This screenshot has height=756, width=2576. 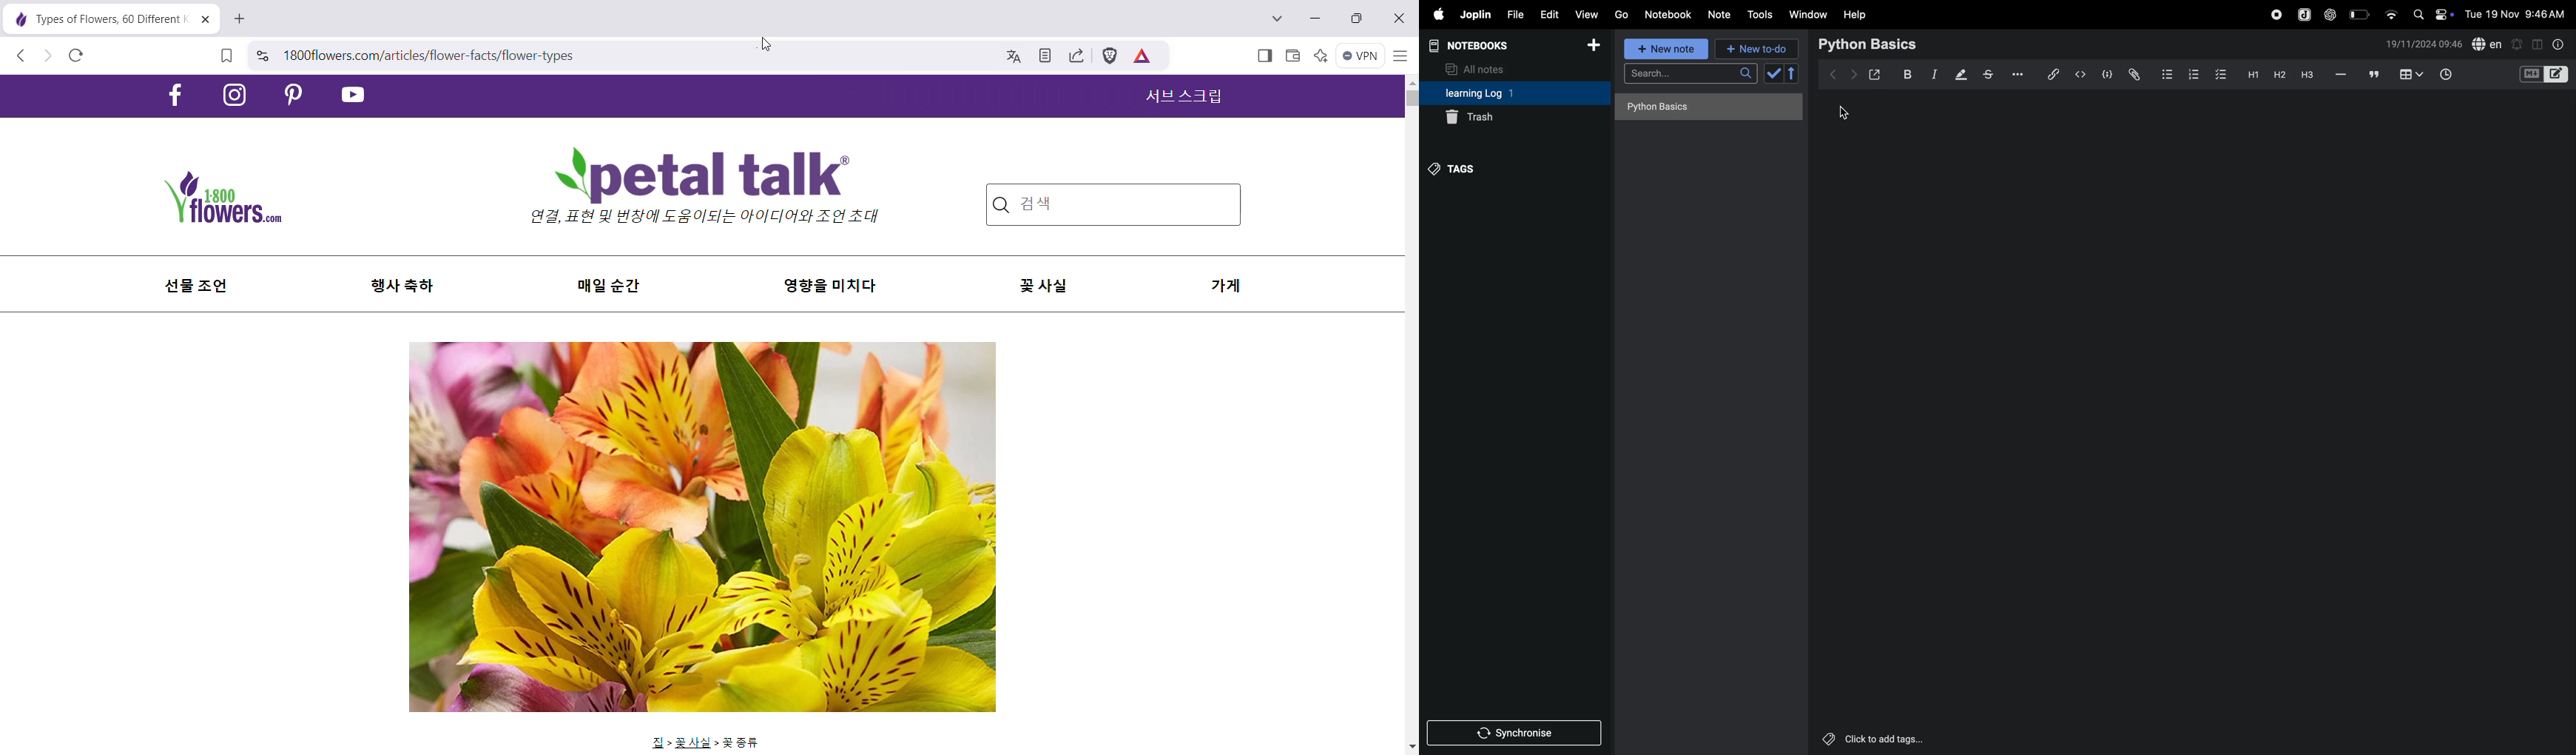 I want to click on bullet list, so click(x=2166, y=73).